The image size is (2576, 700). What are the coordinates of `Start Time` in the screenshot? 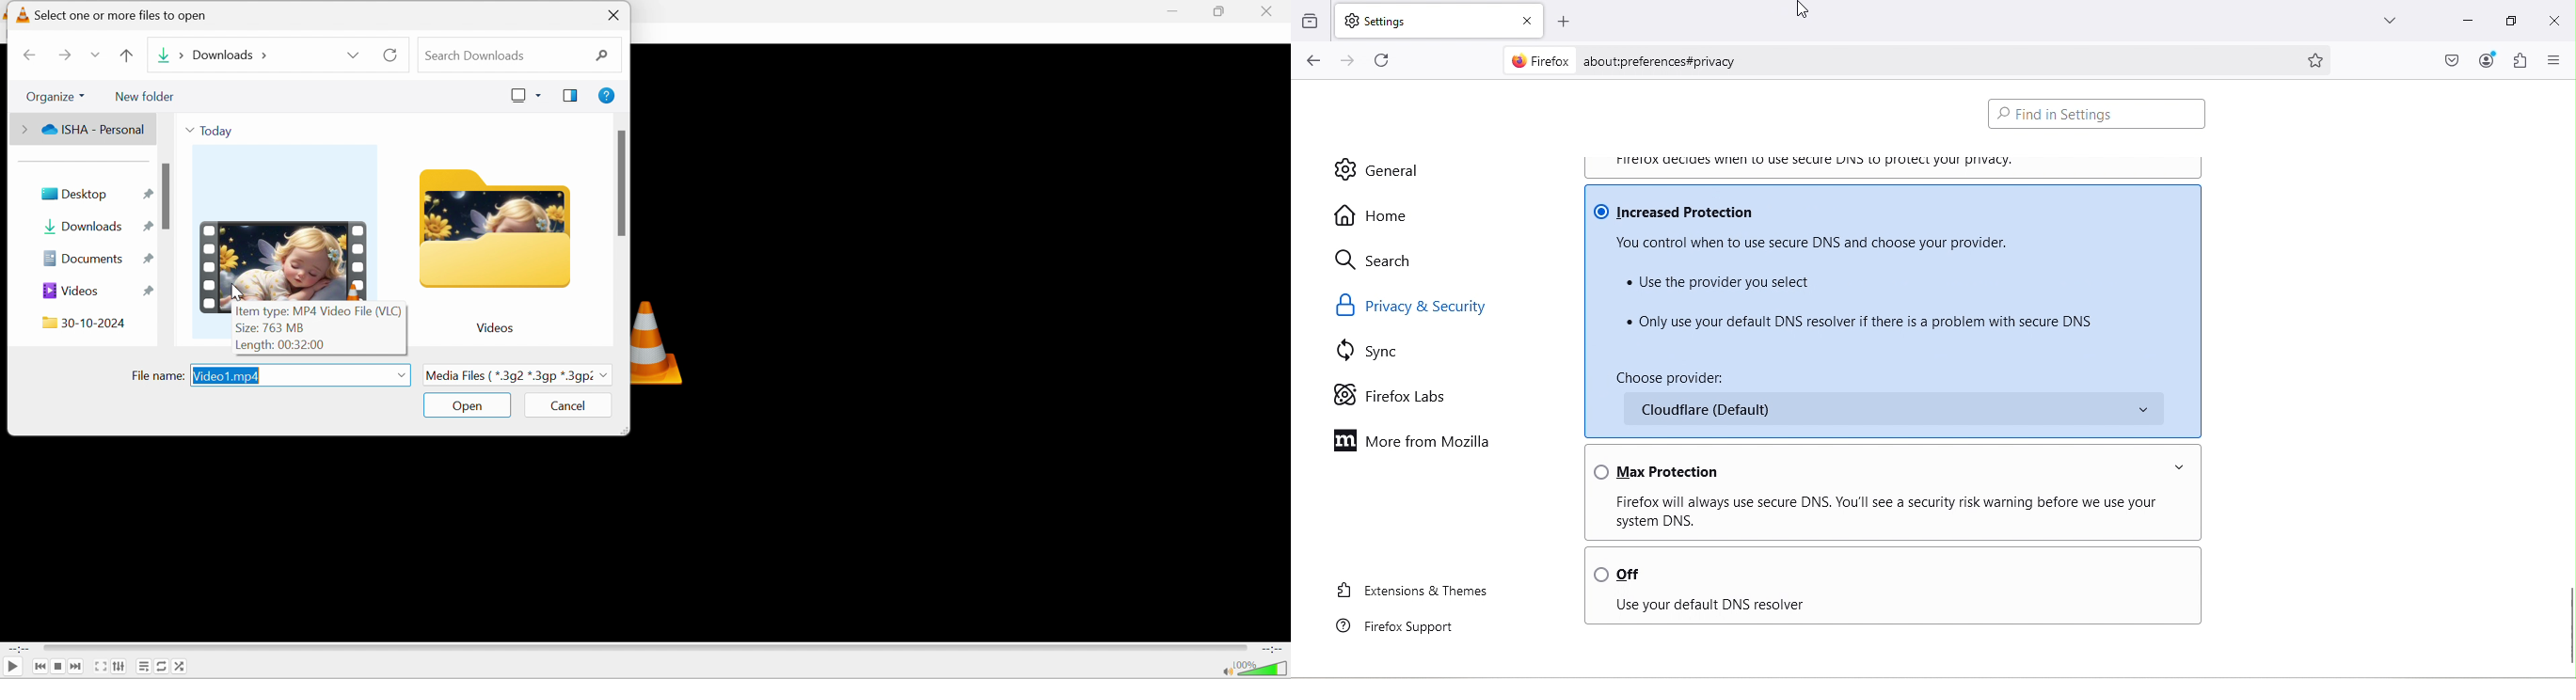 It's located at (18, 651).